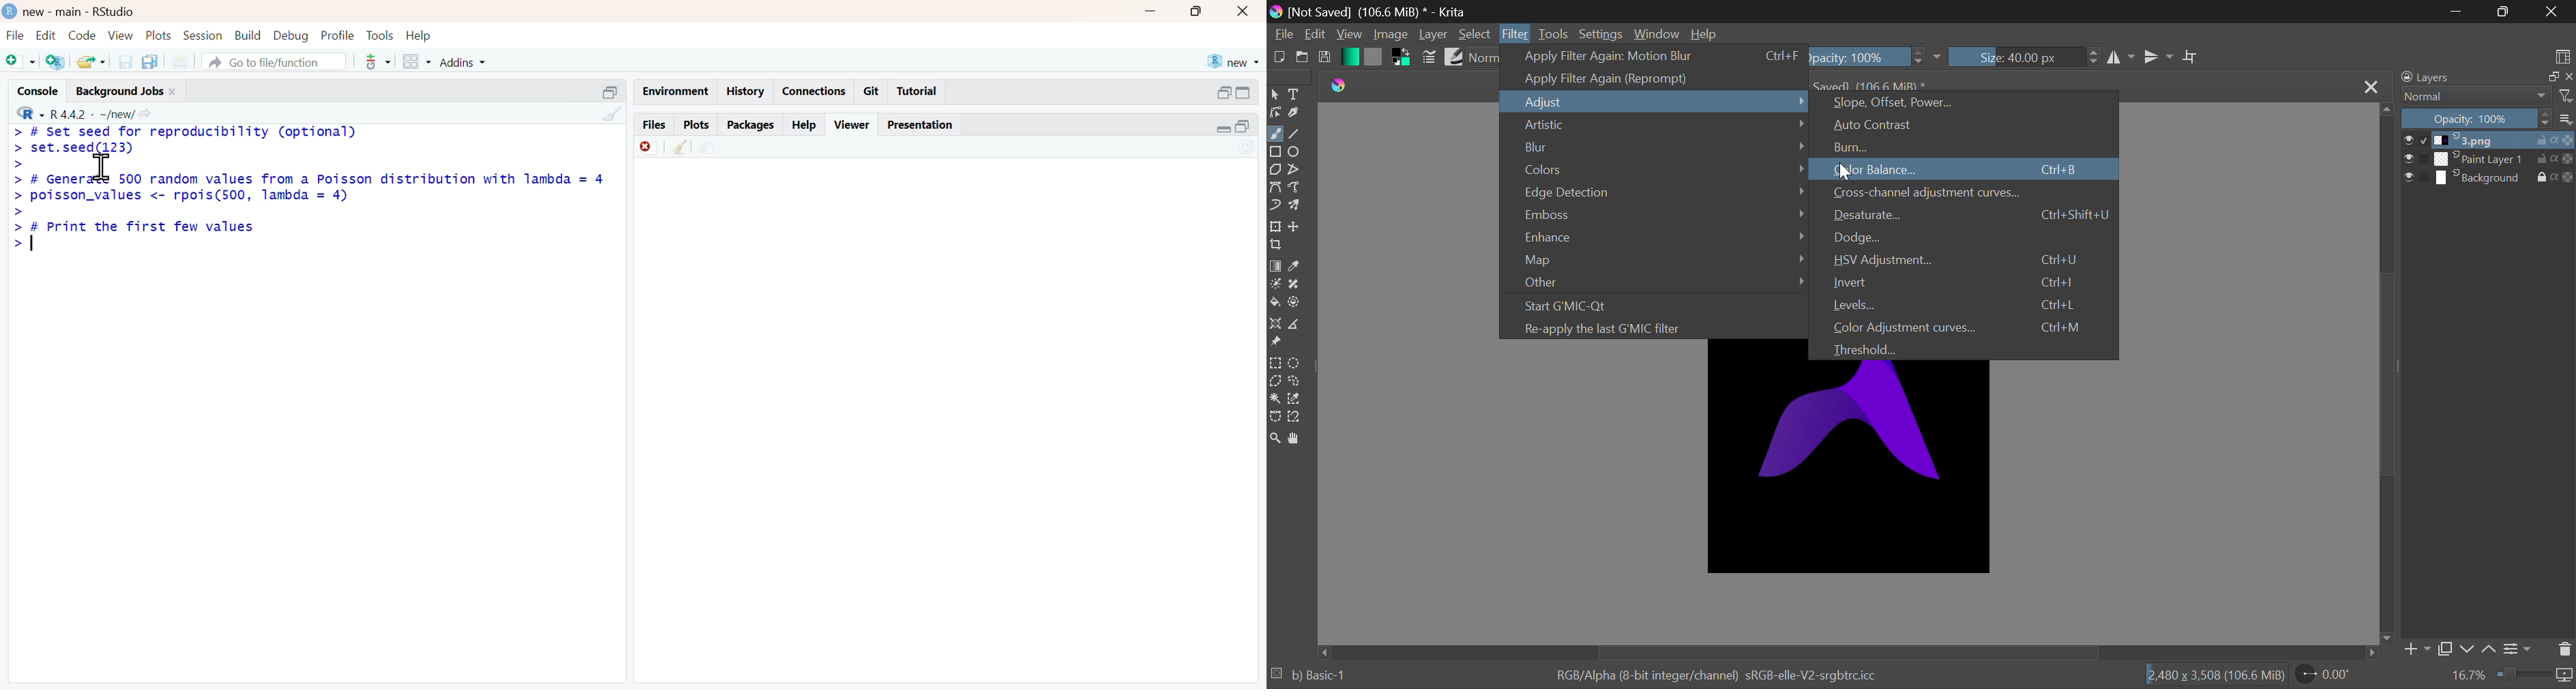 The height and width of the screenshot is (700, 2576). What do you see at coordinates (1434, 35) in the screenshot?
I see `Layer` at bounding box center [1434, 35].